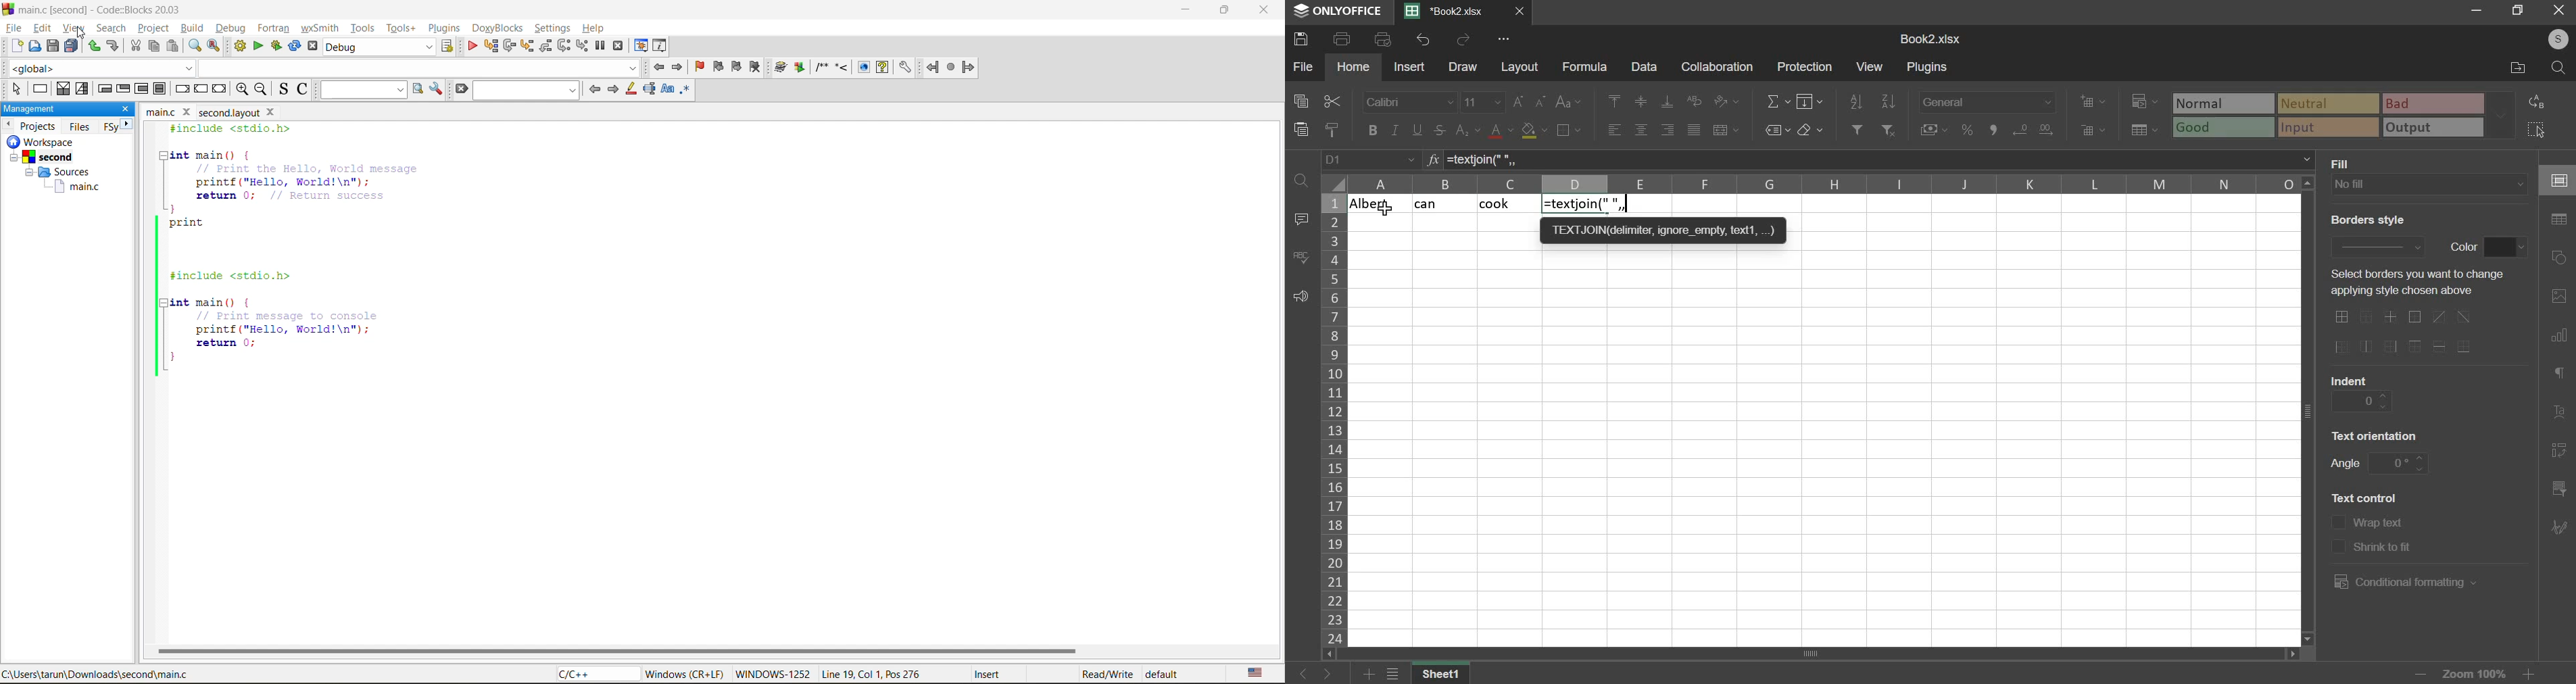  What do you see at coordinates (283, 88) in the screenshot?
I see `toggle source` at bounding box center [283, 88].